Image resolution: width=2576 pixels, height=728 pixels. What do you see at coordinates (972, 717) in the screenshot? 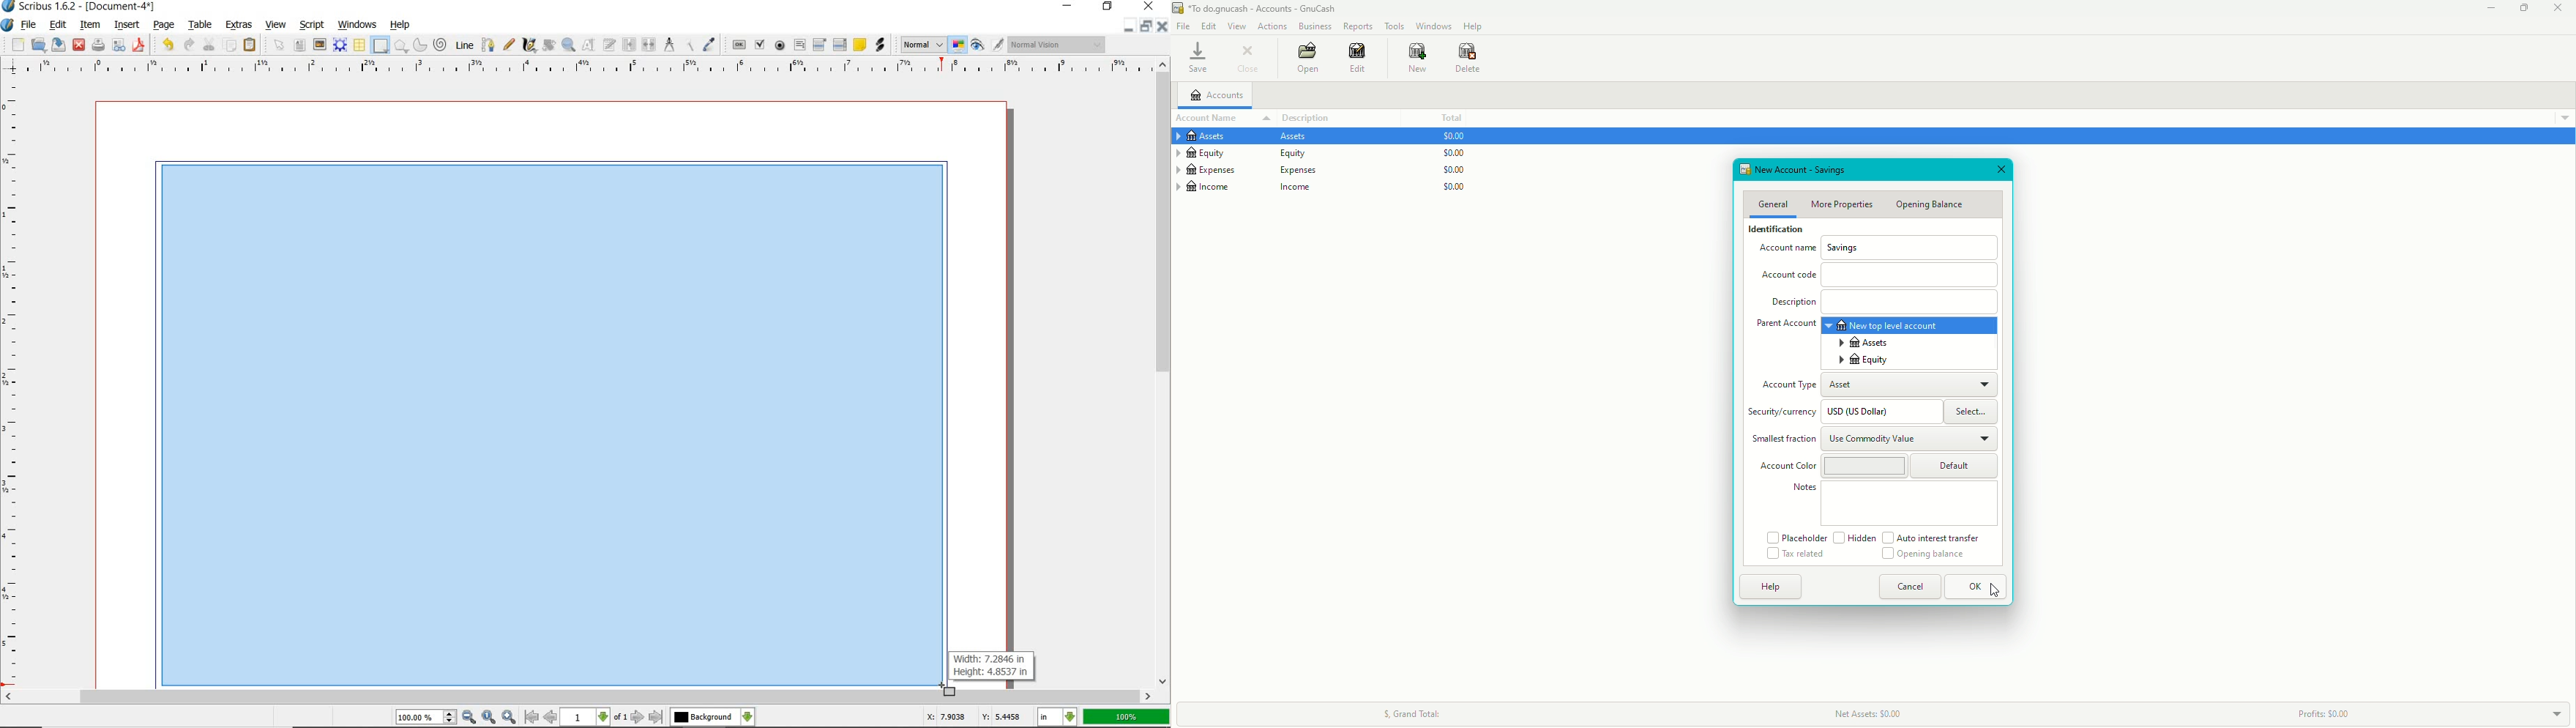
I see `X: 7.9038 Y: 5.4458` at bounding box center [972, 717].